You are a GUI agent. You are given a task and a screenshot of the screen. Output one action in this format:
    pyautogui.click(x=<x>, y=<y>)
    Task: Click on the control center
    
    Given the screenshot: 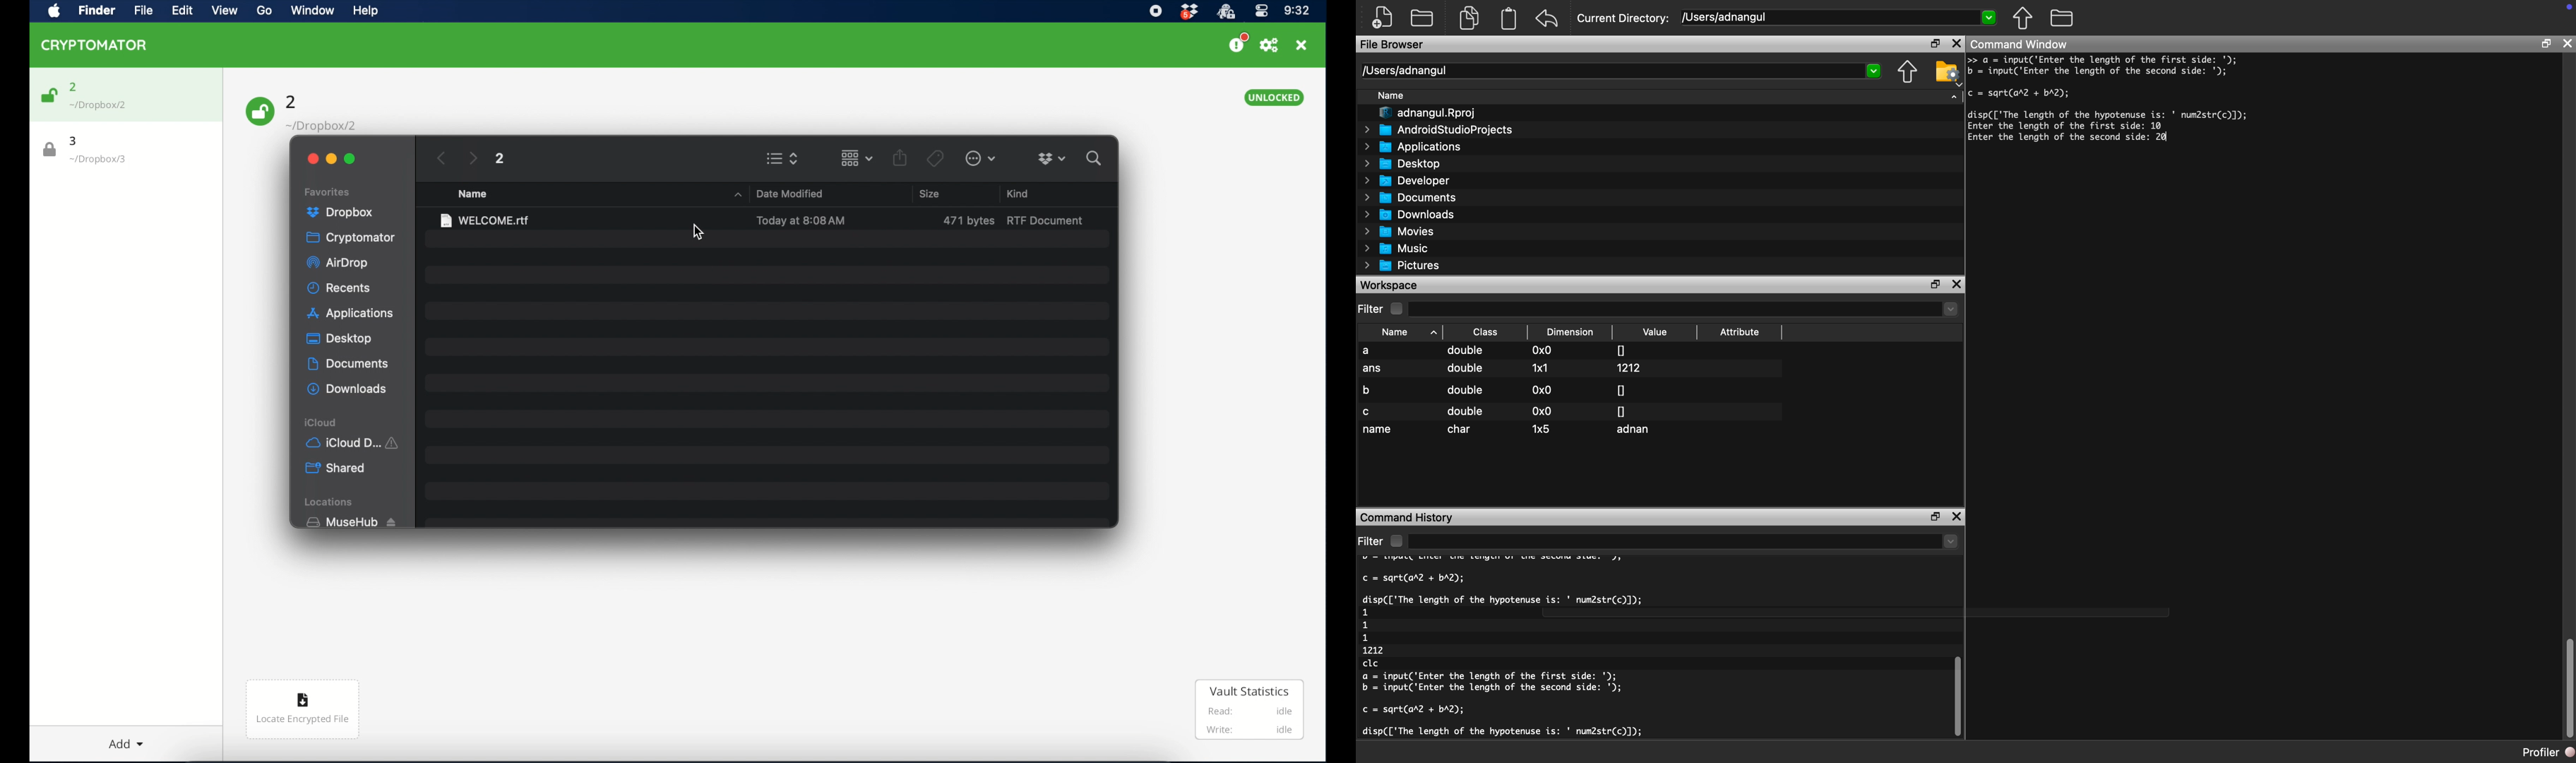 What is the action you would take?
    pyautogui.click(x=1262, y=11)
    